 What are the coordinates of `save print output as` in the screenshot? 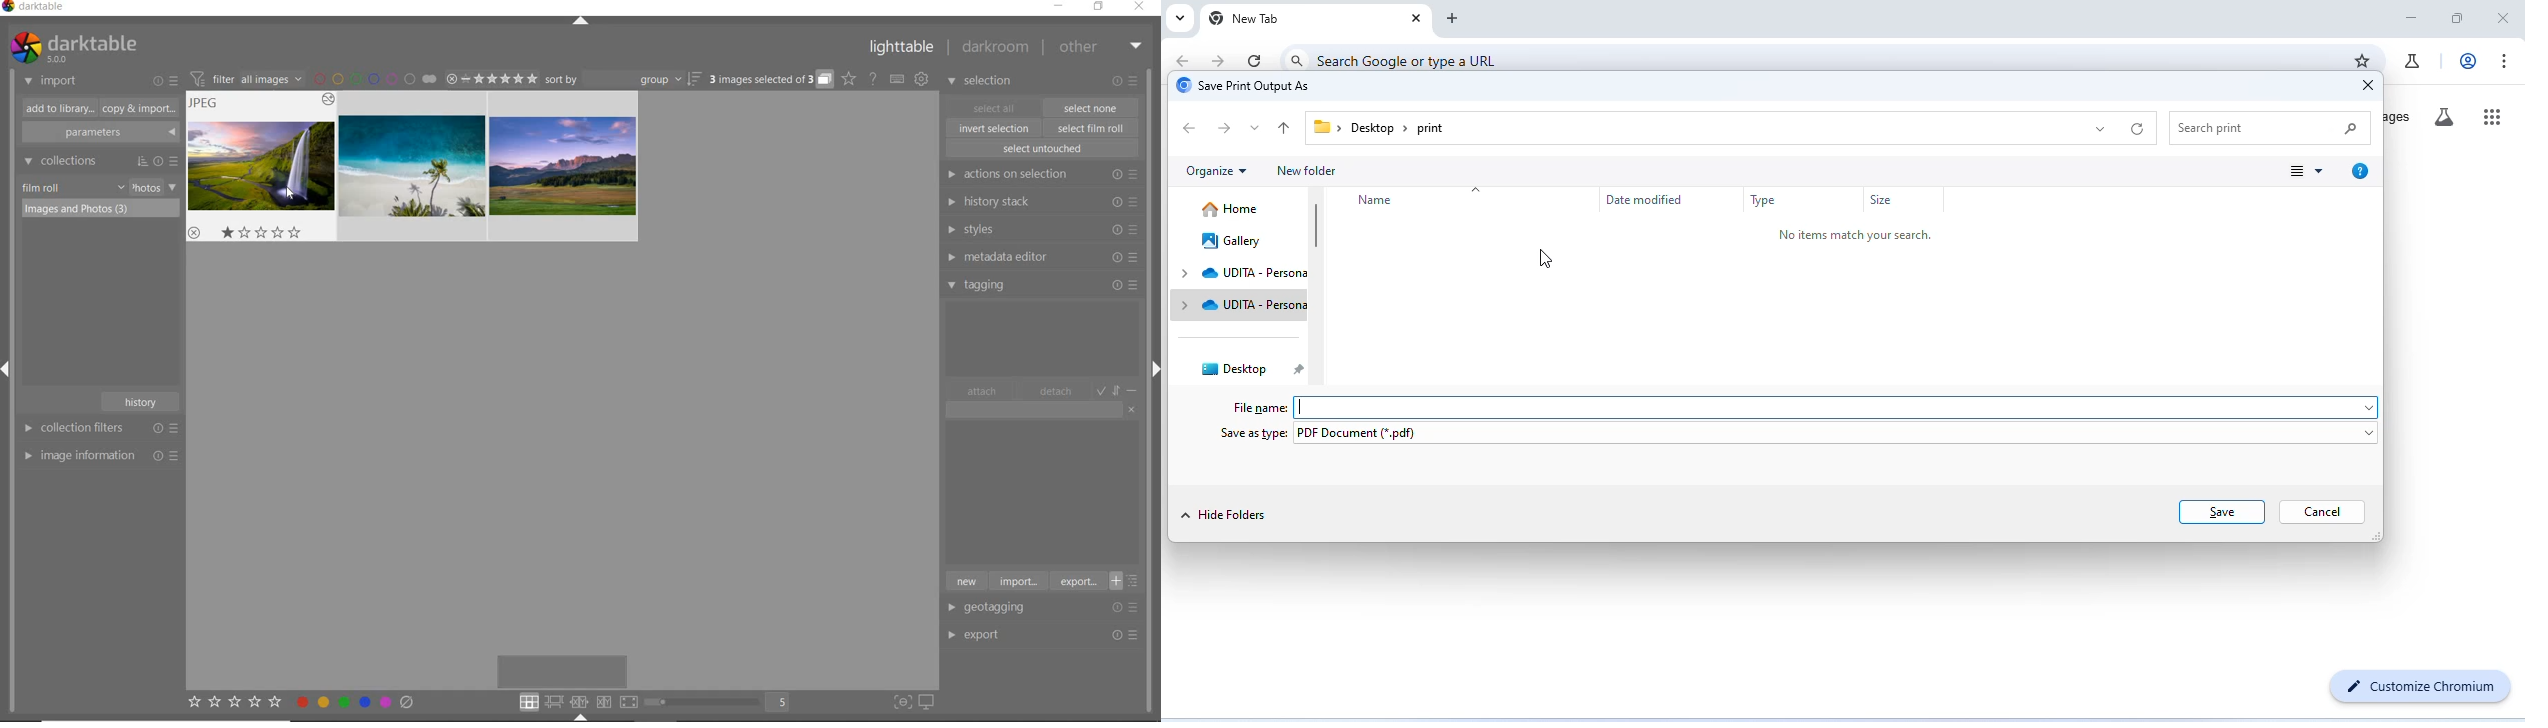 It's located at (1249, 86).